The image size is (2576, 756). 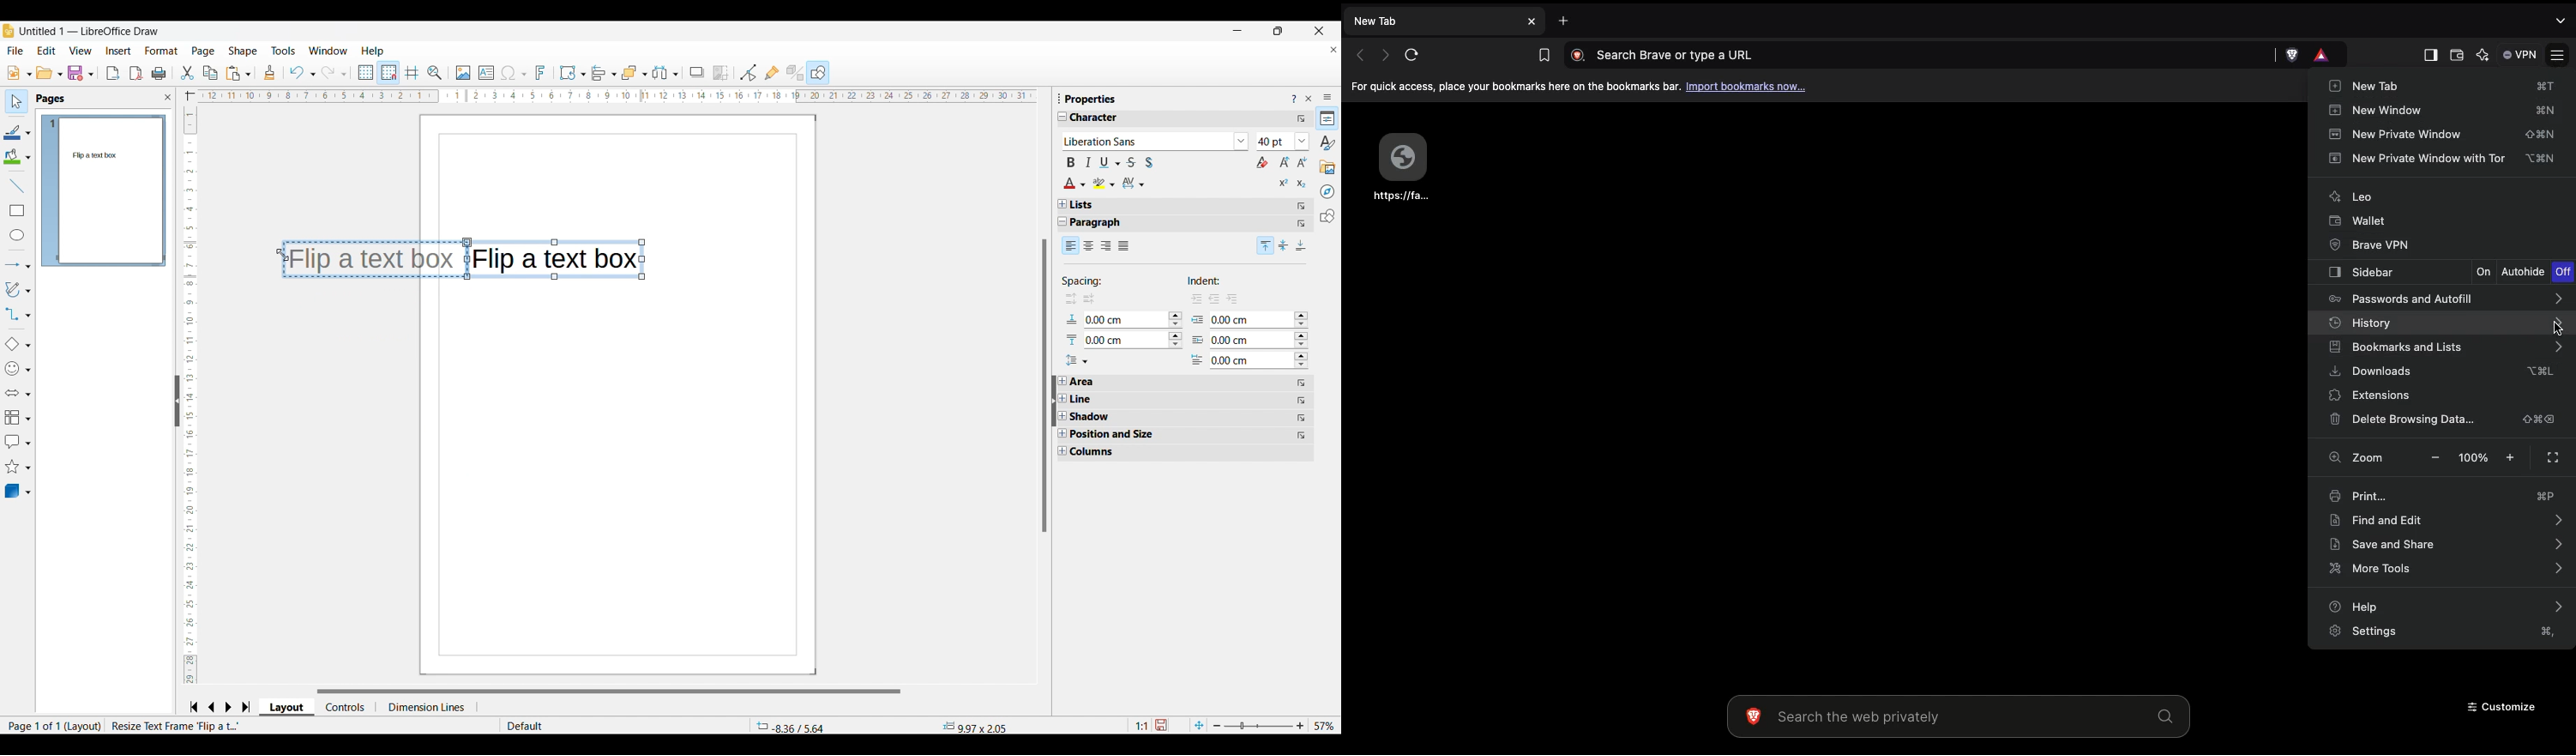 What do you see at coordinates (1131, 162) in the screenshot?
I see `Strike through ` at bounding box center [1131, 162].